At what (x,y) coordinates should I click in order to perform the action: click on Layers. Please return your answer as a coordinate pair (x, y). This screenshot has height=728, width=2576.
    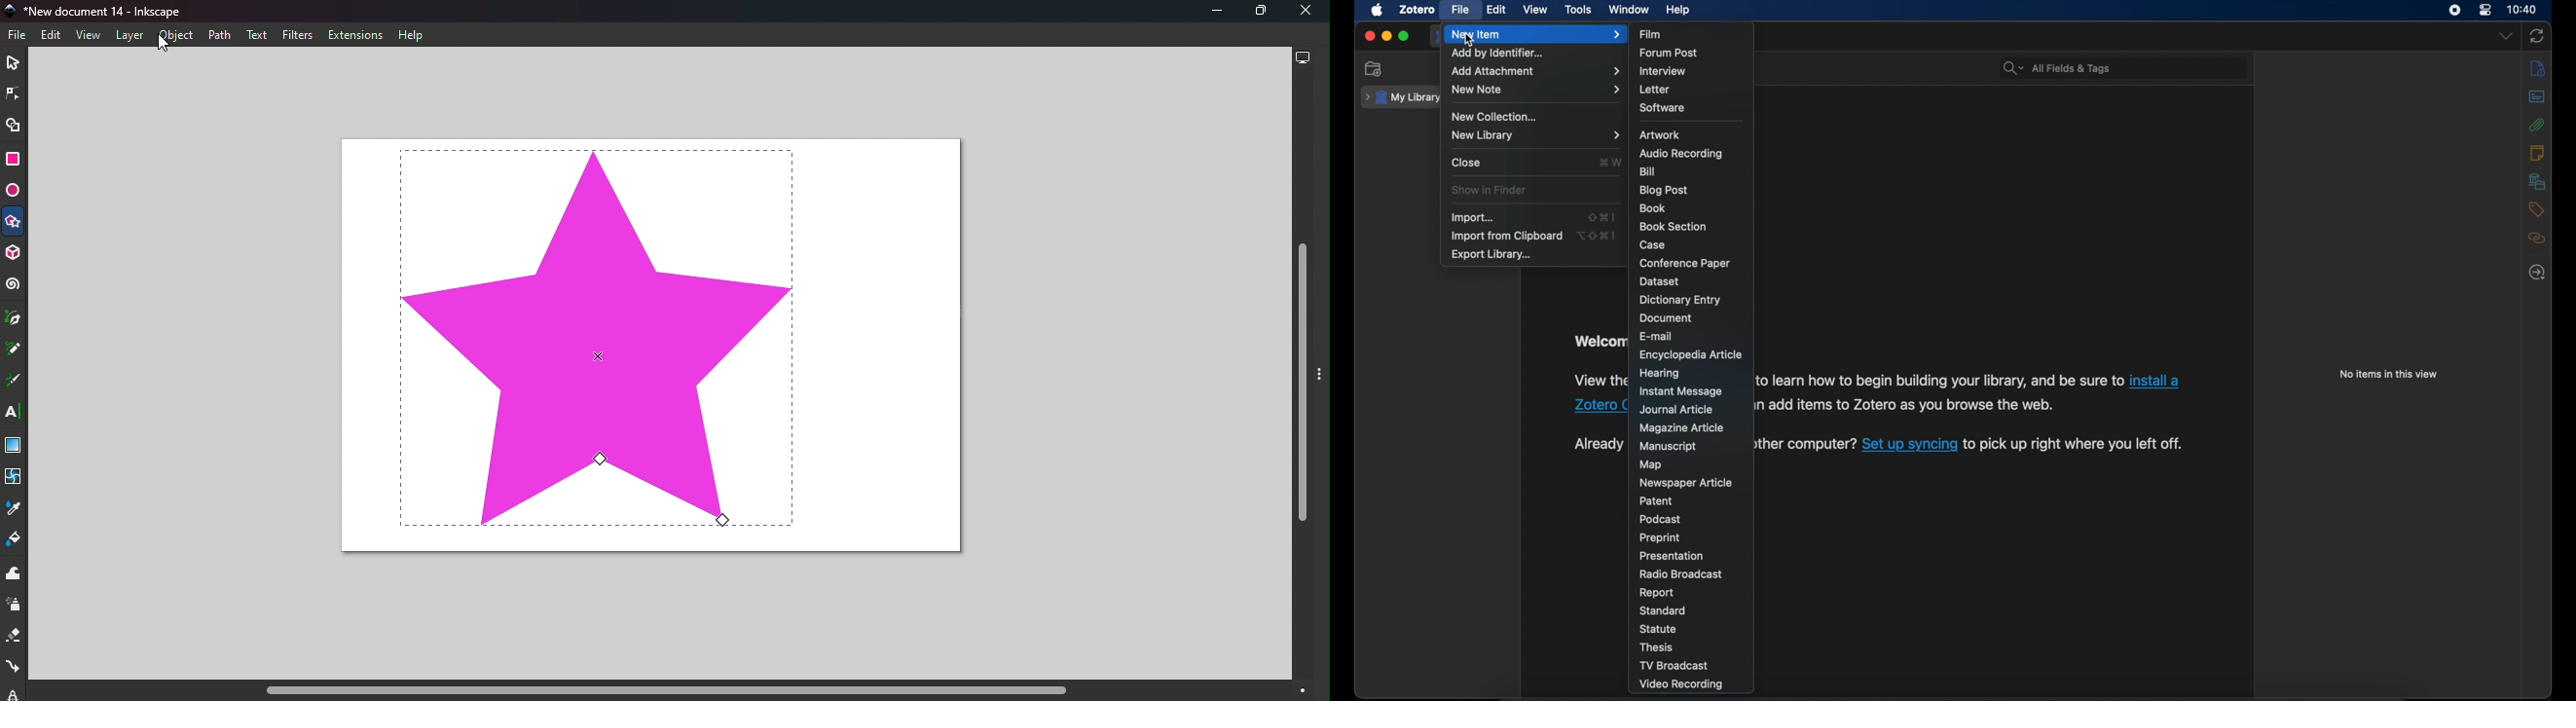
    Looking at the image, I should click on (129, 36).